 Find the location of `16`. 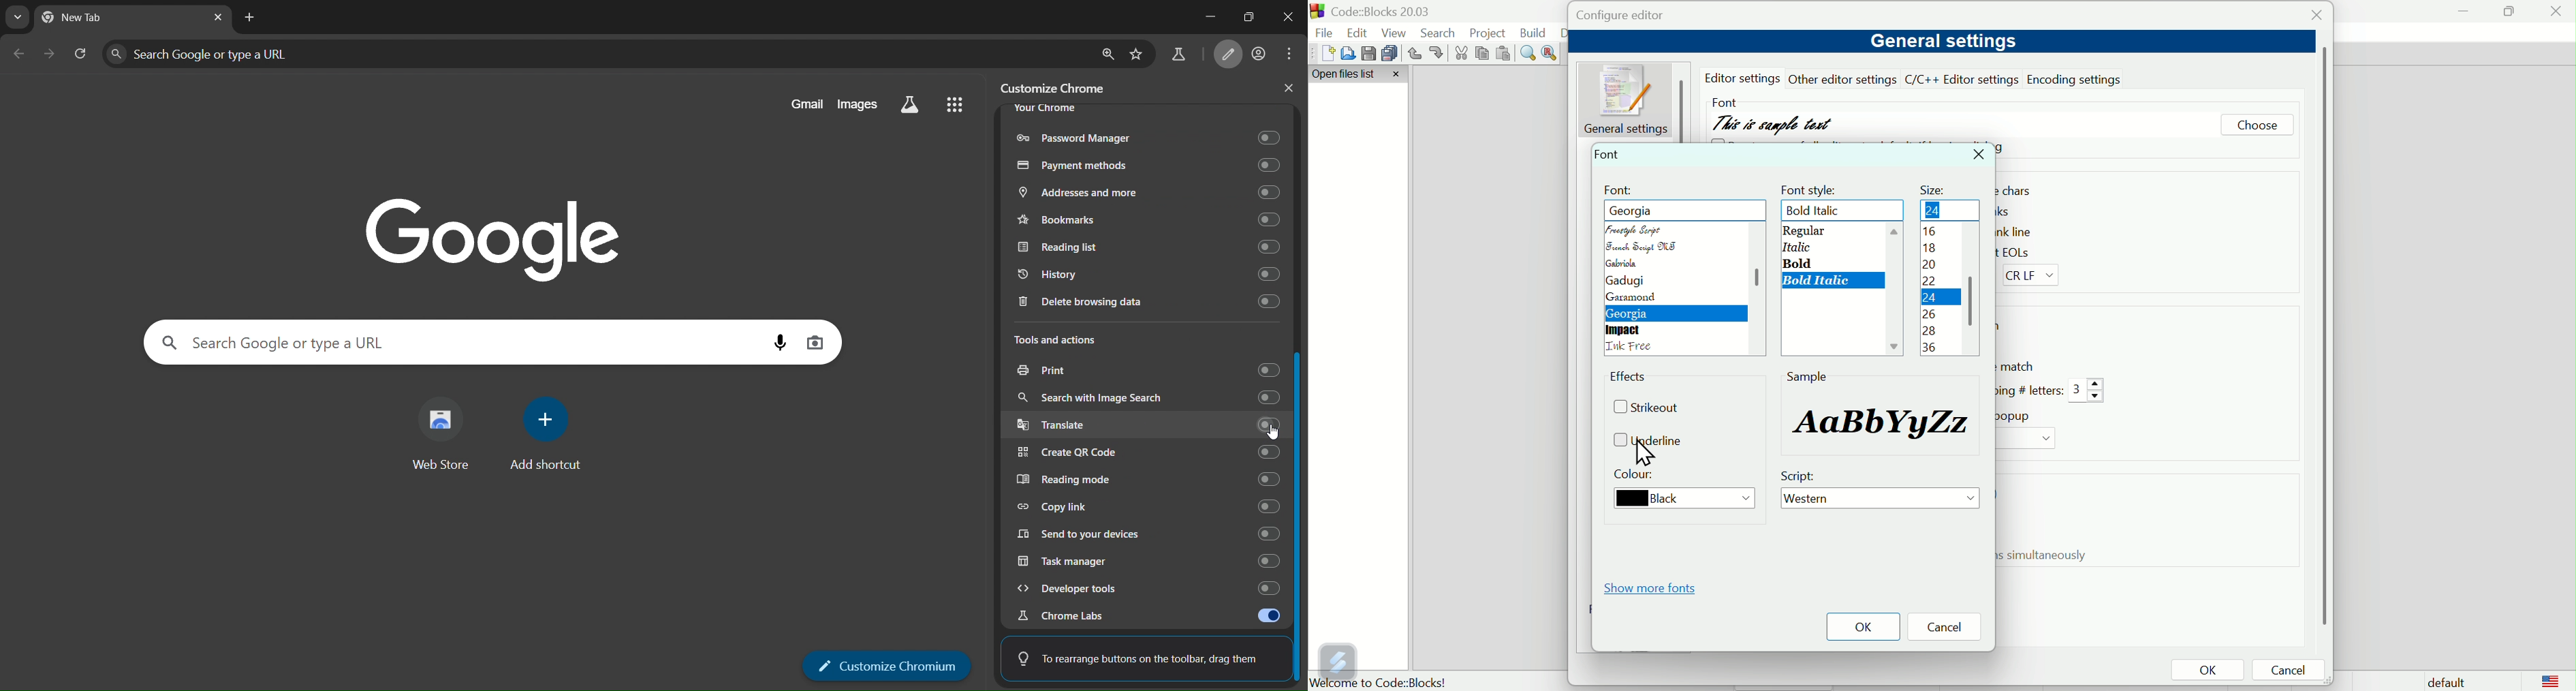

16 is located at coordinates (1928, 233).